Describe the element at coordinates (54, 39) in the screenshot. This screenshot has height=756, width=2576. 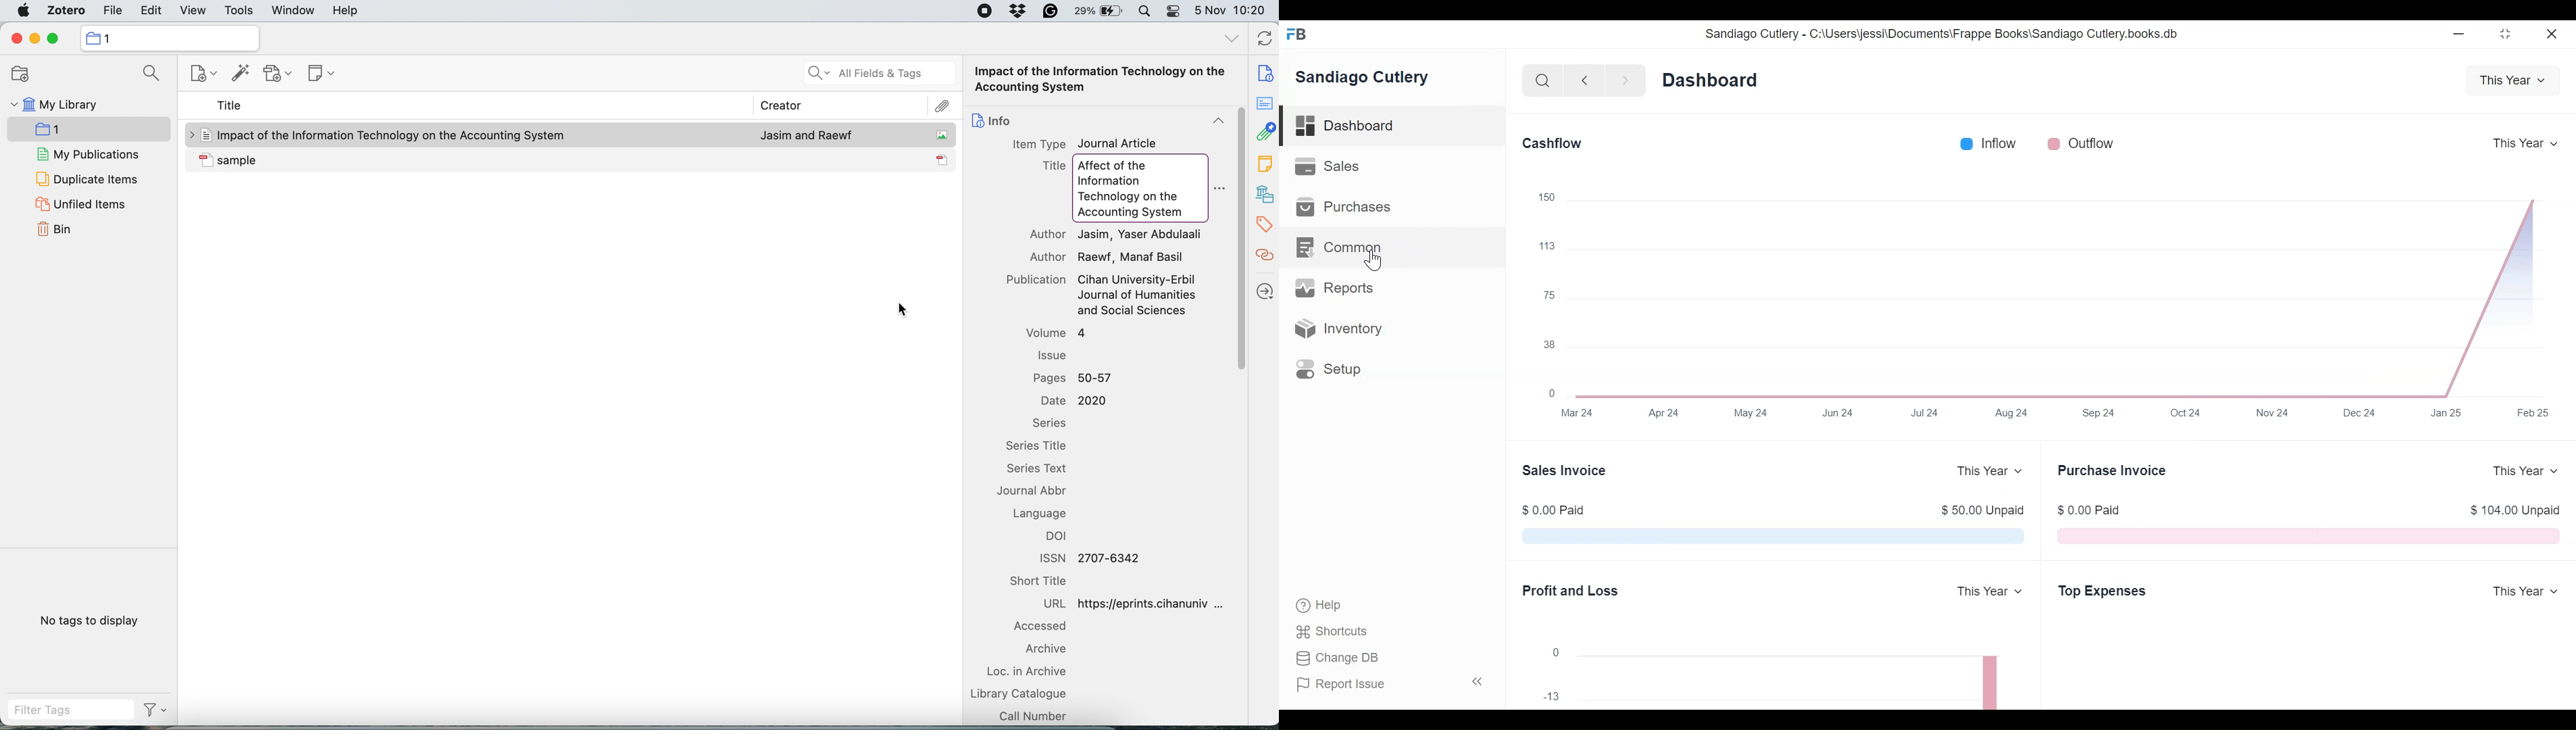
I see `maximise` at that location.